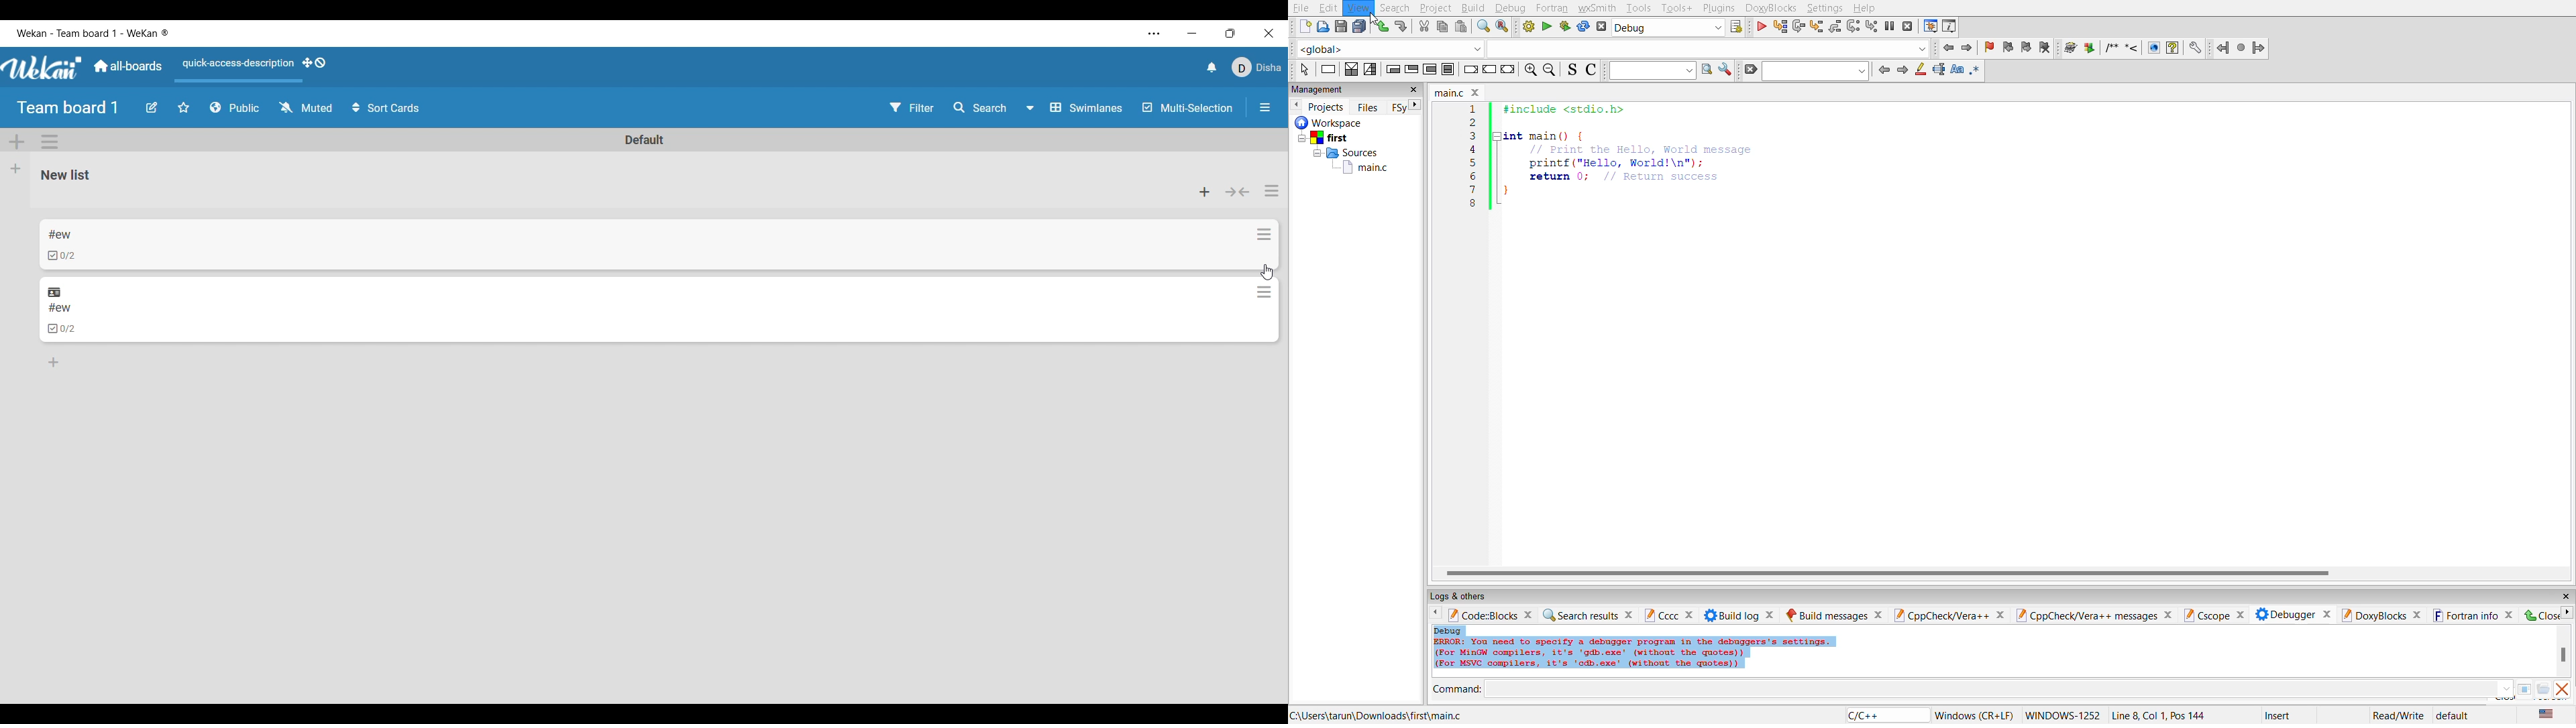 The height and width of the screenshot is (728, 2576). I want to click on select, so click(1303, 70).